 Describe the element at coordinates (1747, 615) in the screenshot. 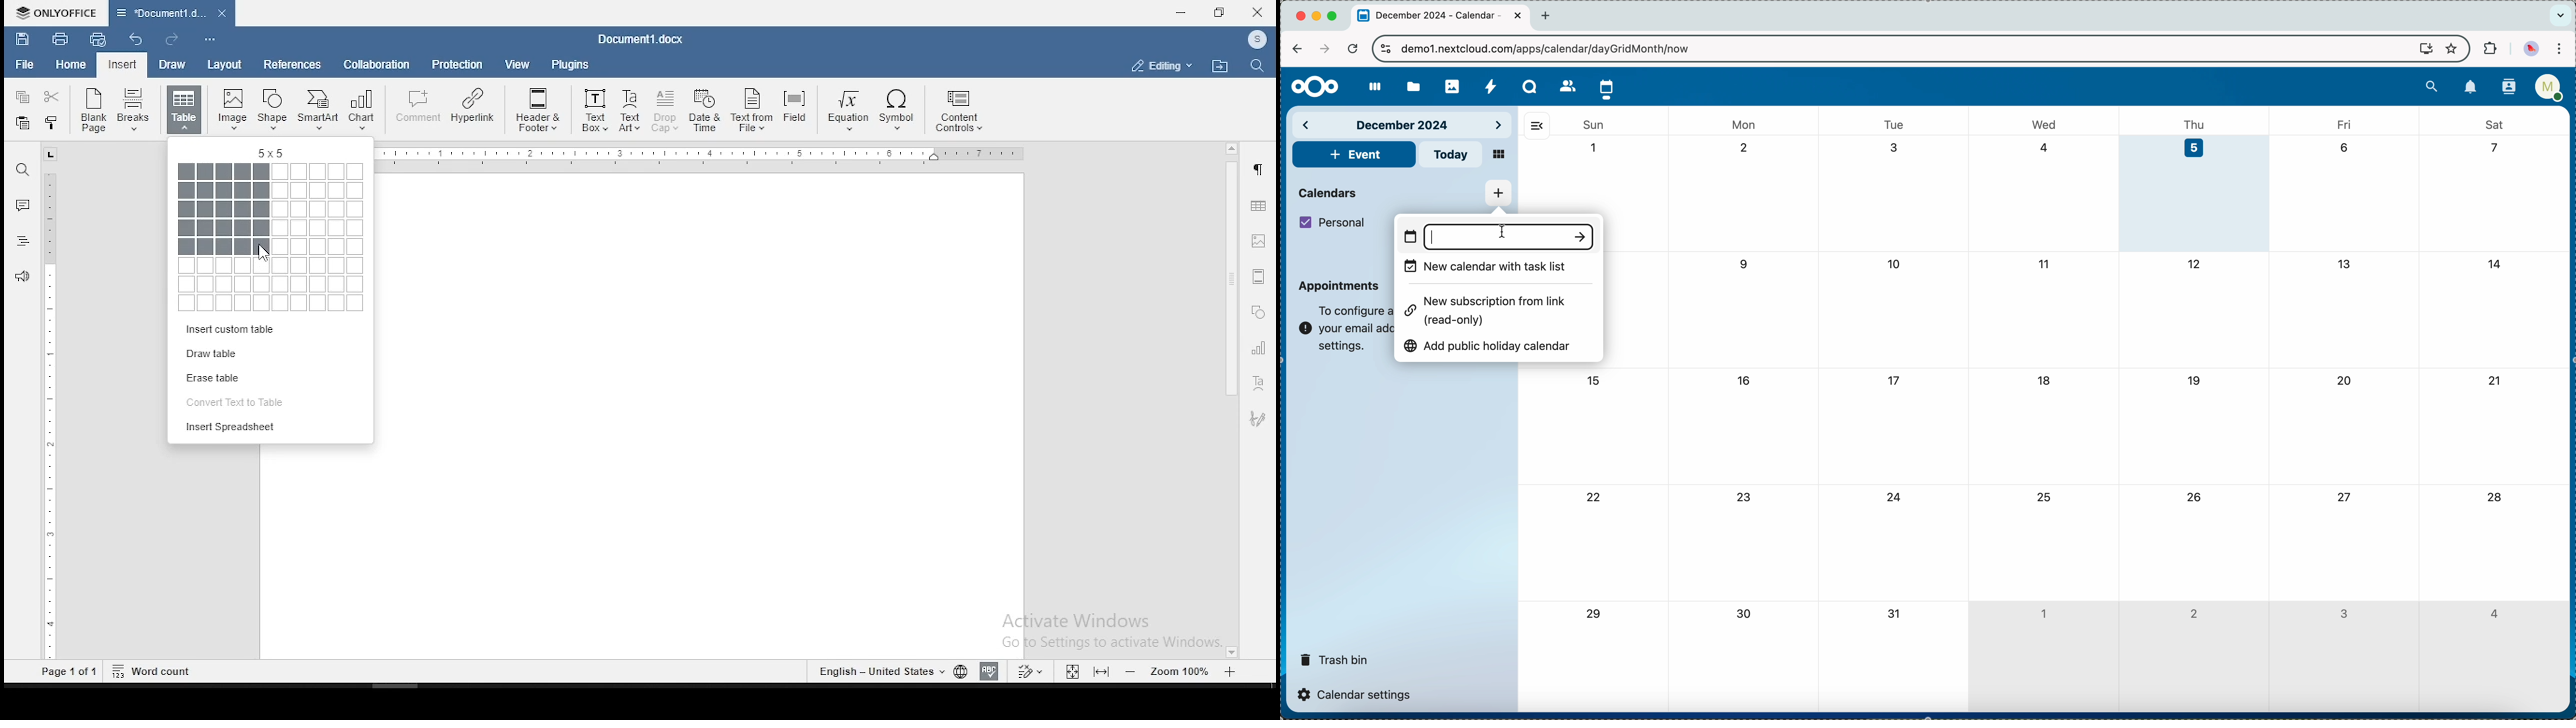

I see `30` at that location.